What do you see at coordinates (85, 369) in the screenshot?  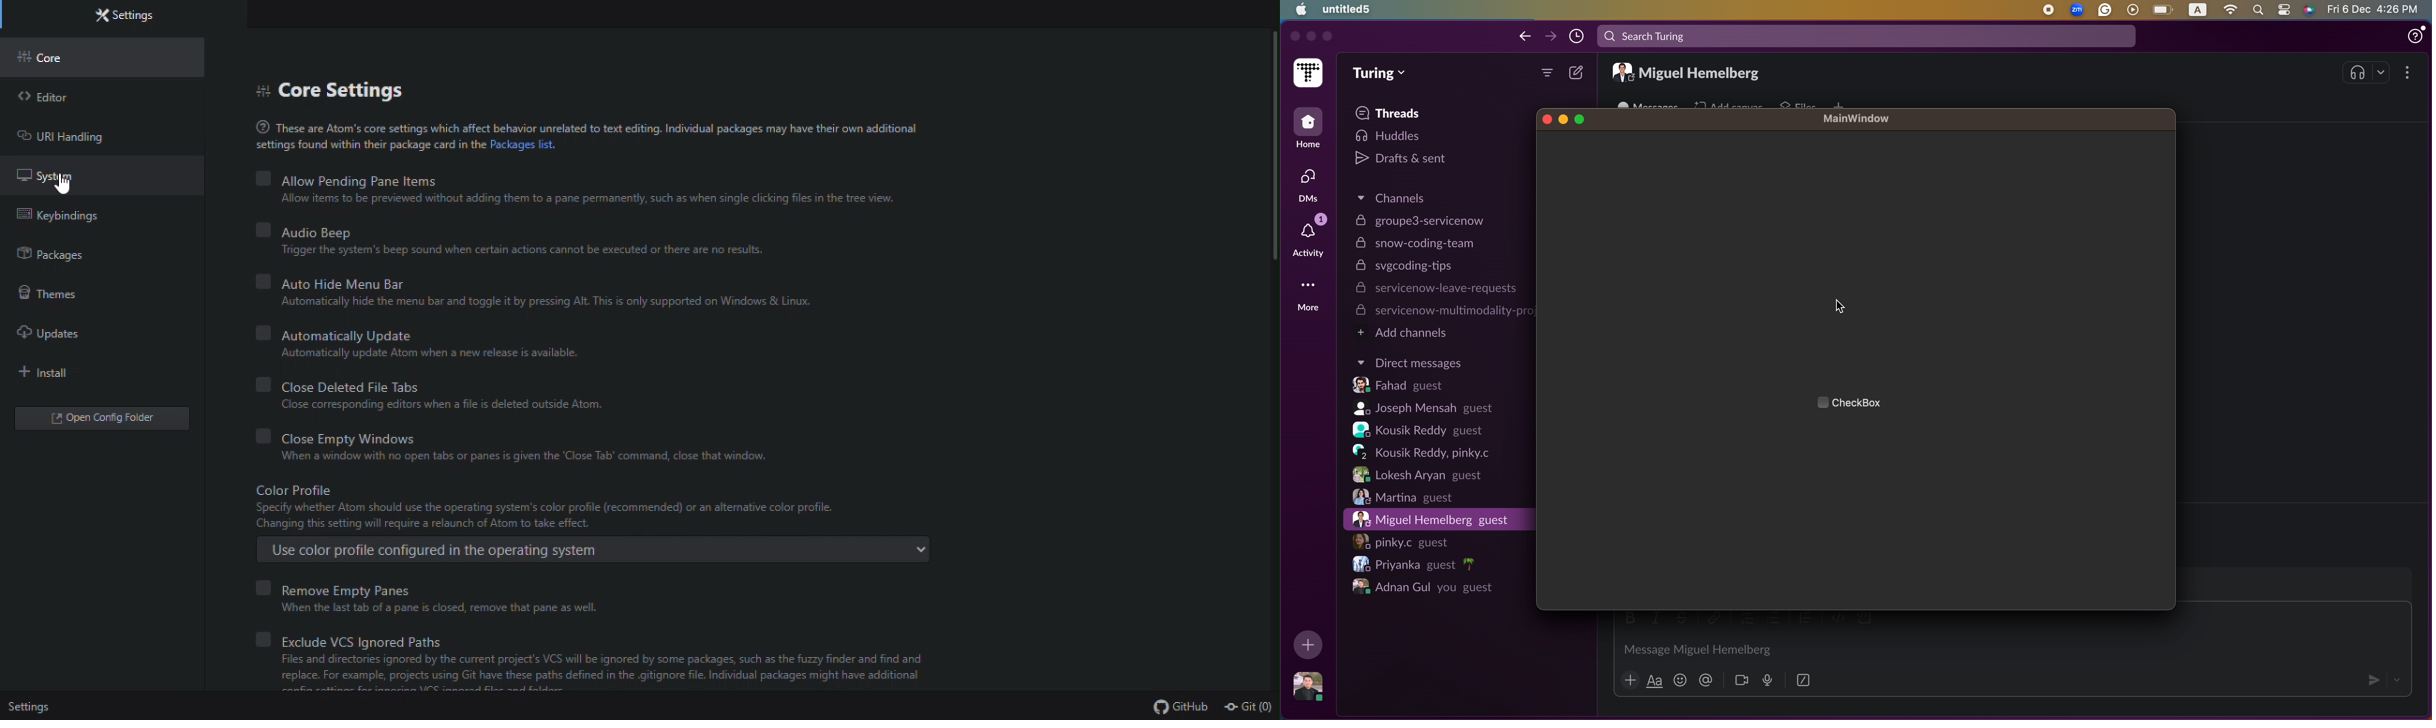 I see `install` at bounding box center [85, 369].